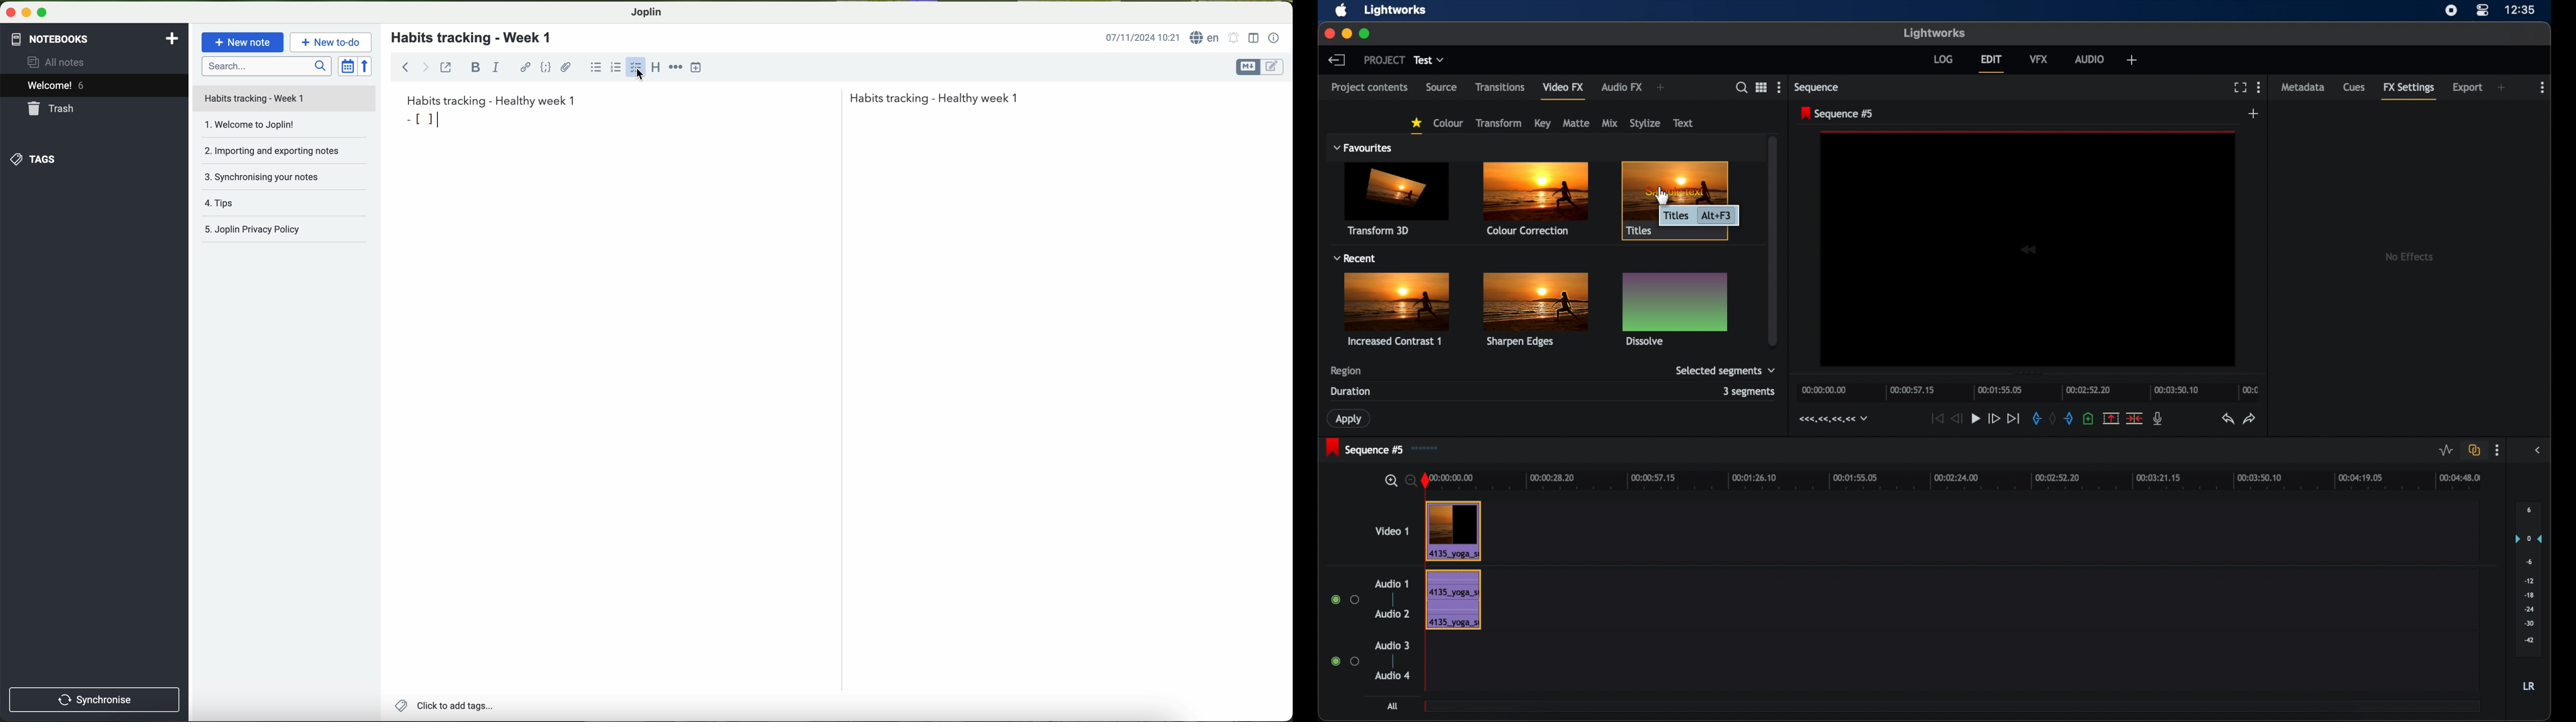 This screenshot has width=2576, height=728. Describe the element at coordinates (646, 12) in the screenshot. I see `Joplin` at that location.